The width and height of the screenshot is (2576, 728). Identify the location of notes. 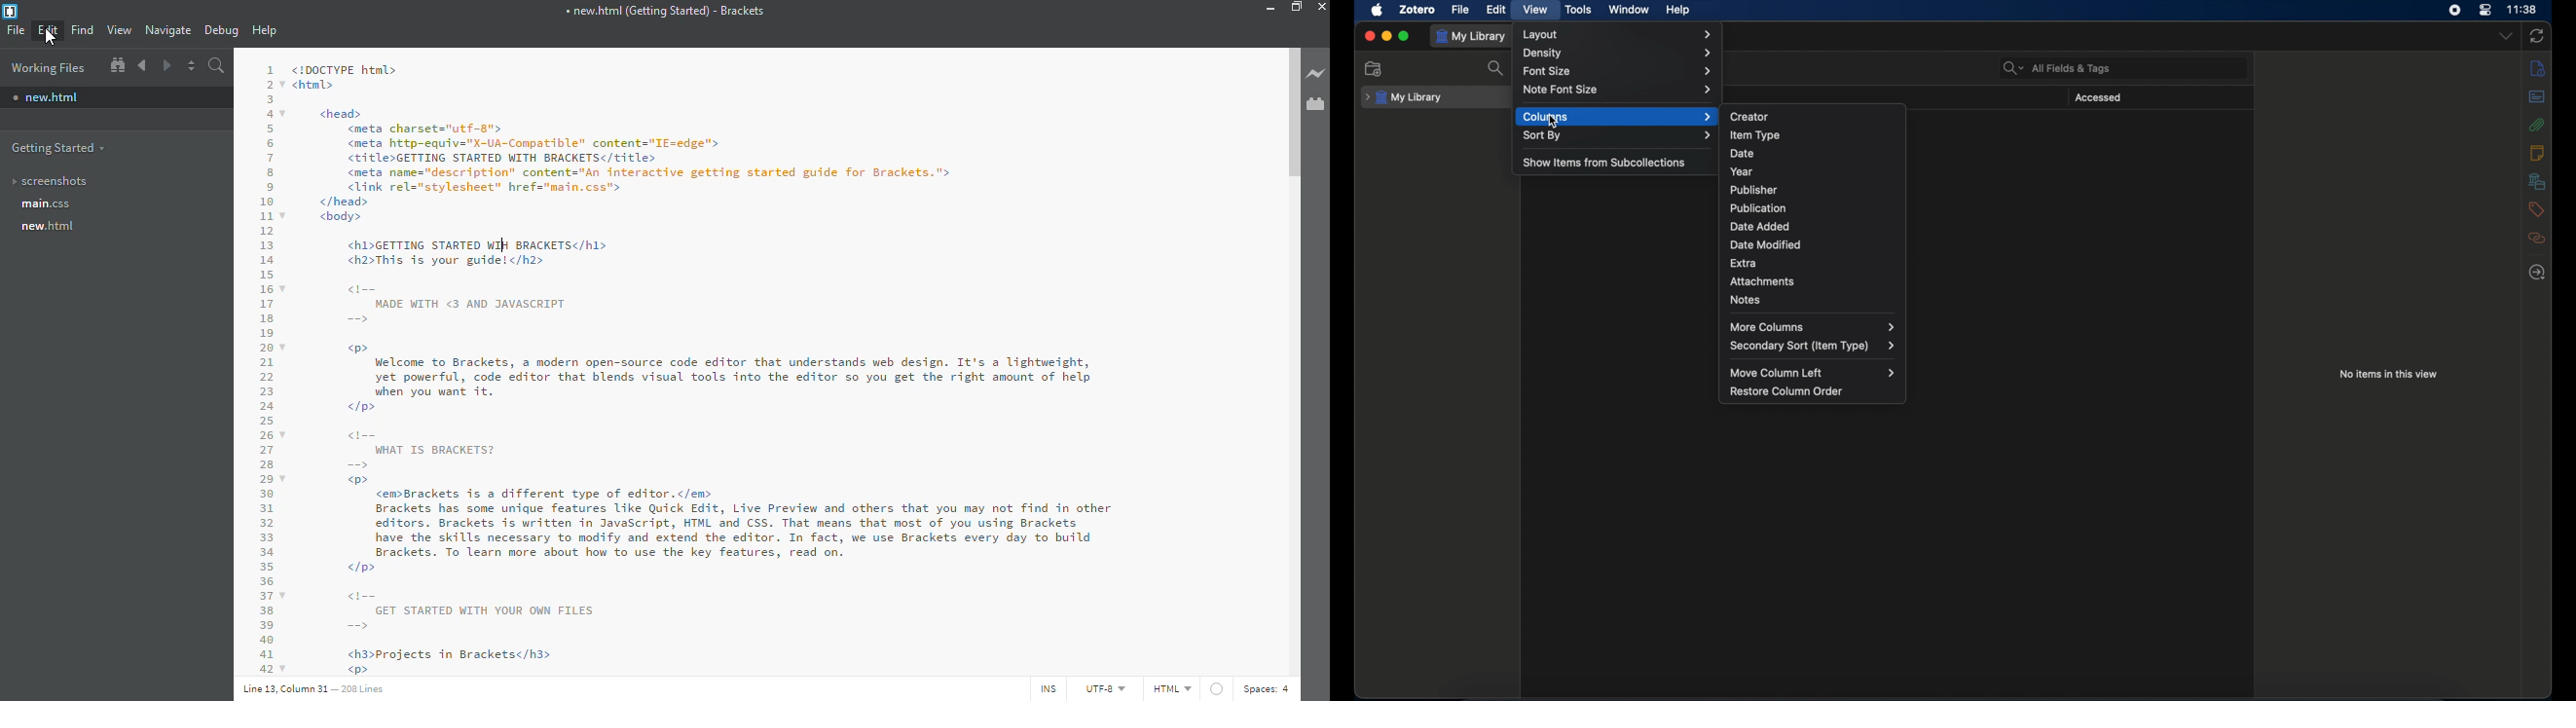
(2538, 153).